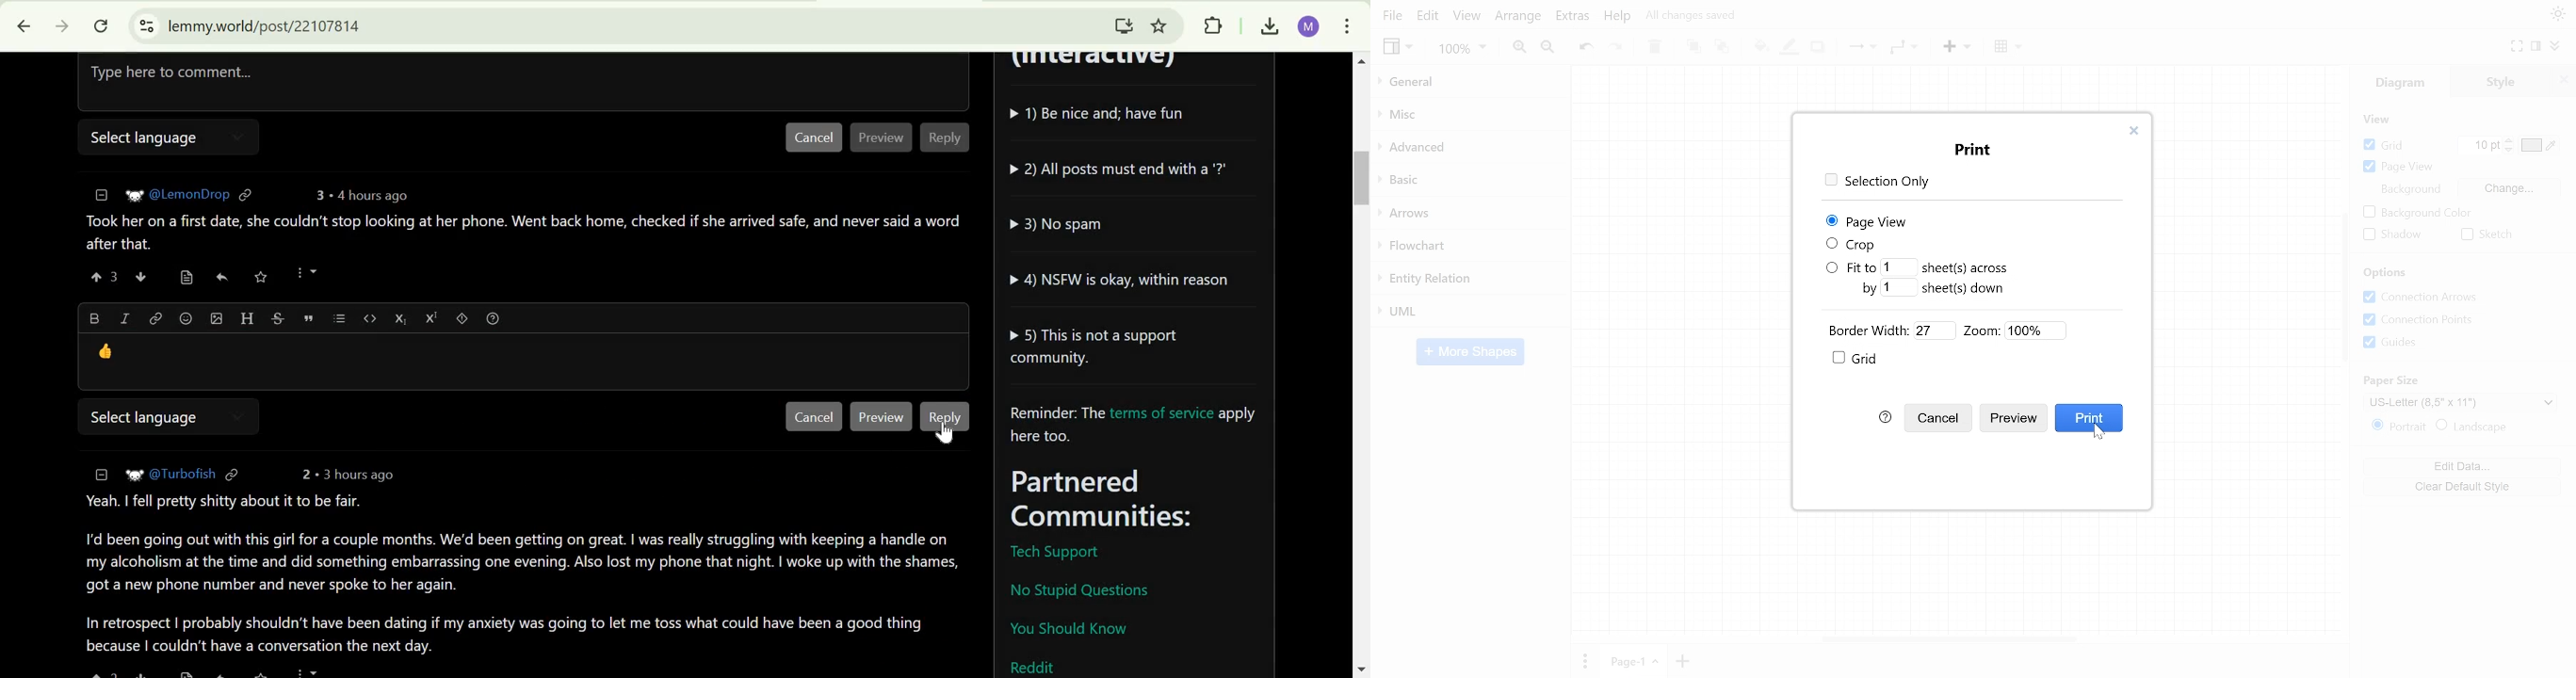 The height and width of the screenshot is (700, 2576). What do you see at coordinates (2564, 80) in the screenshot?
I see `CLose` at bounding box center [2564, 80].